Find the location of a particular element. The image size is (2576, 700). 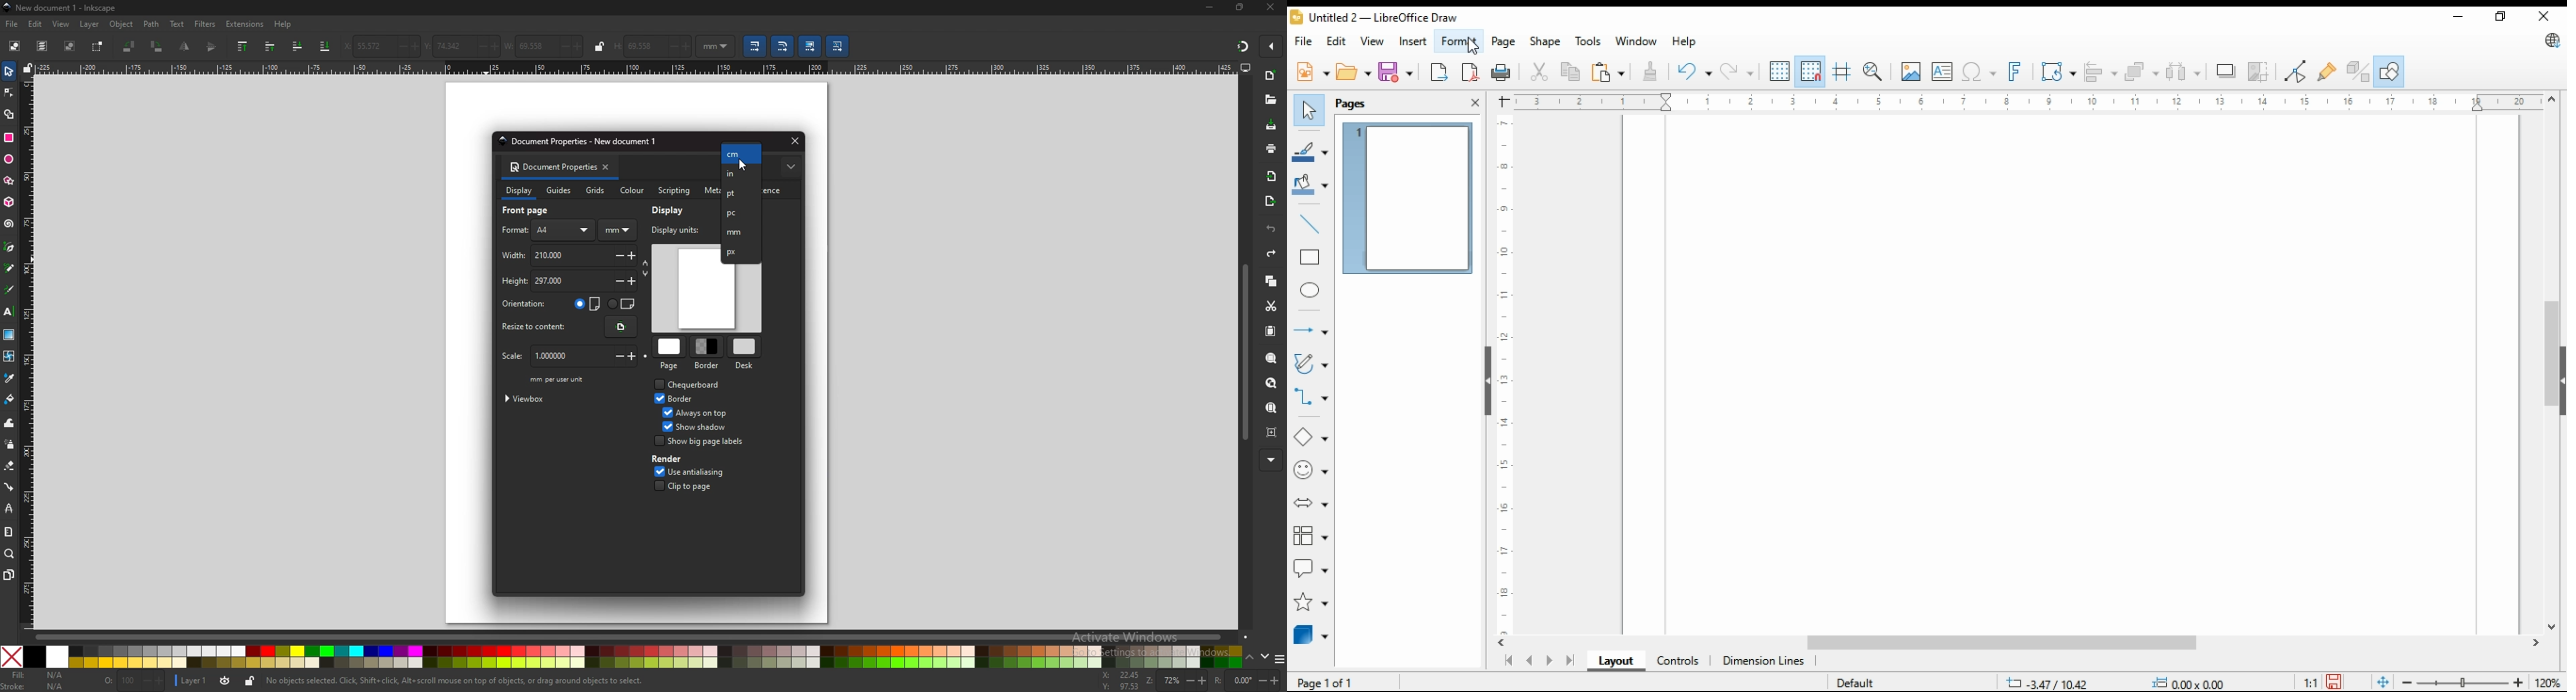

measure is located at coordinates (9, 532).